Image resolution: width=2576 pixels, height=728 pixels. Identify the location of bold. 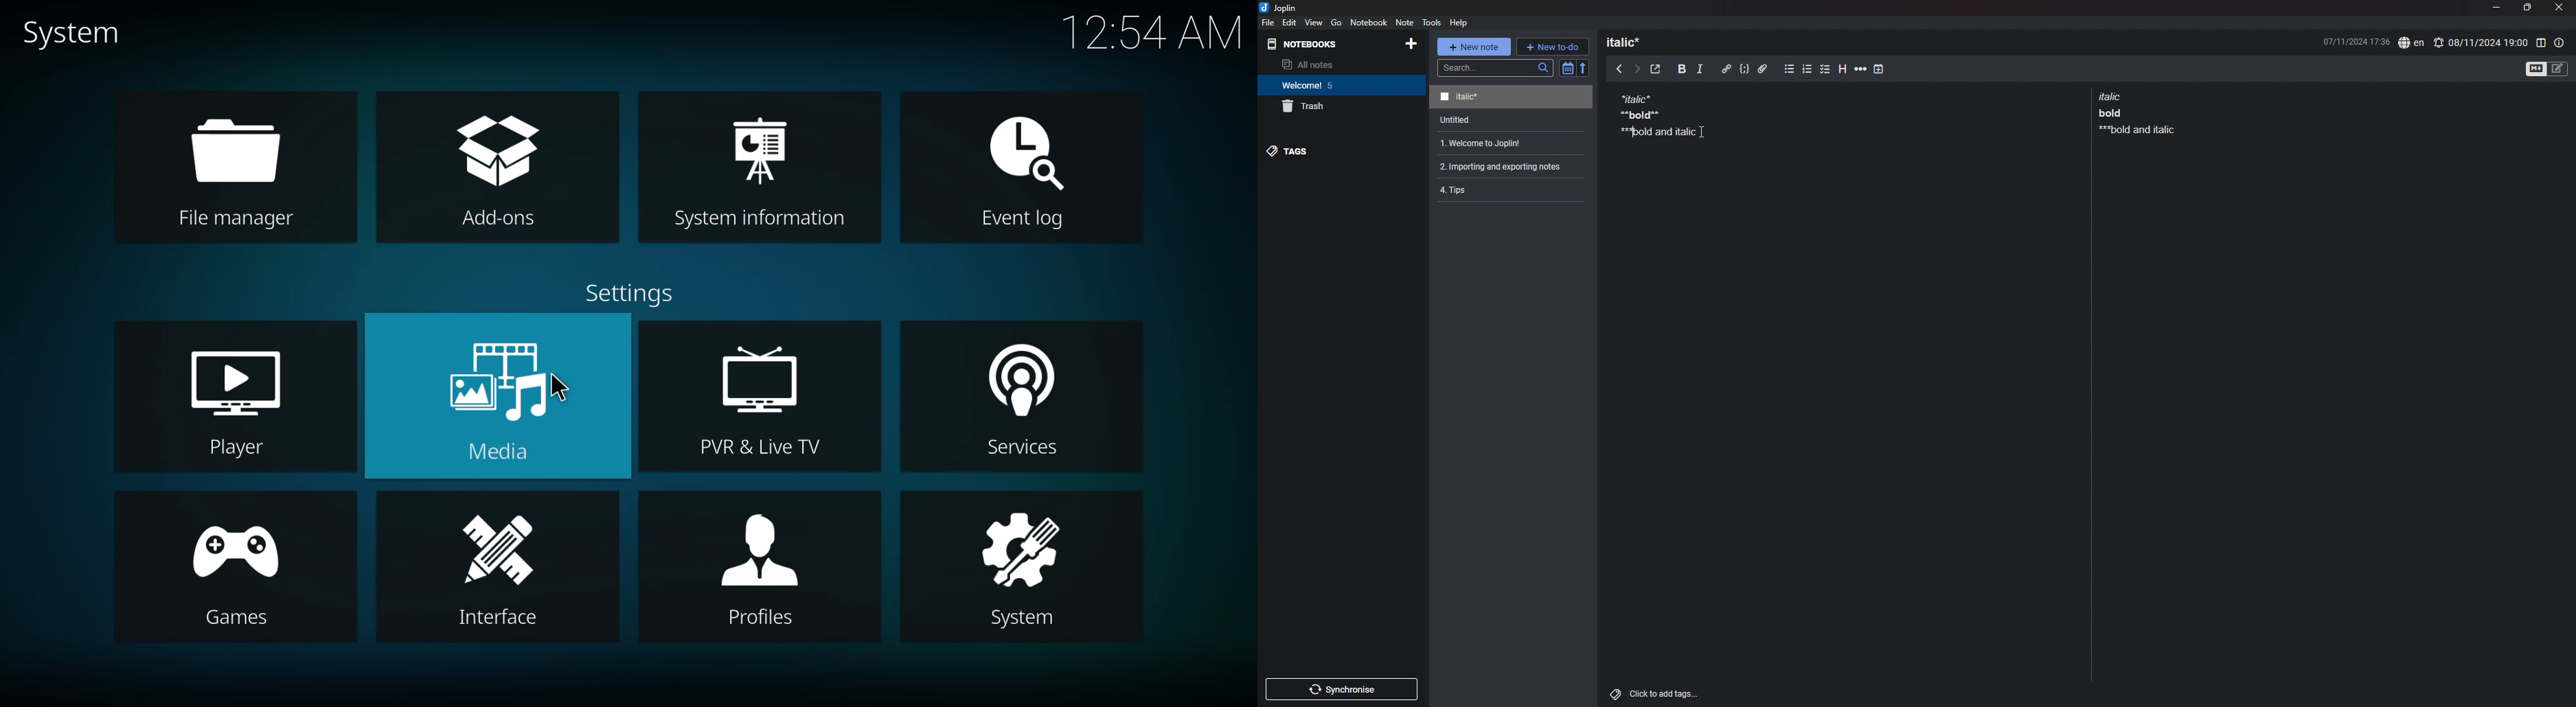
(1682, 69).